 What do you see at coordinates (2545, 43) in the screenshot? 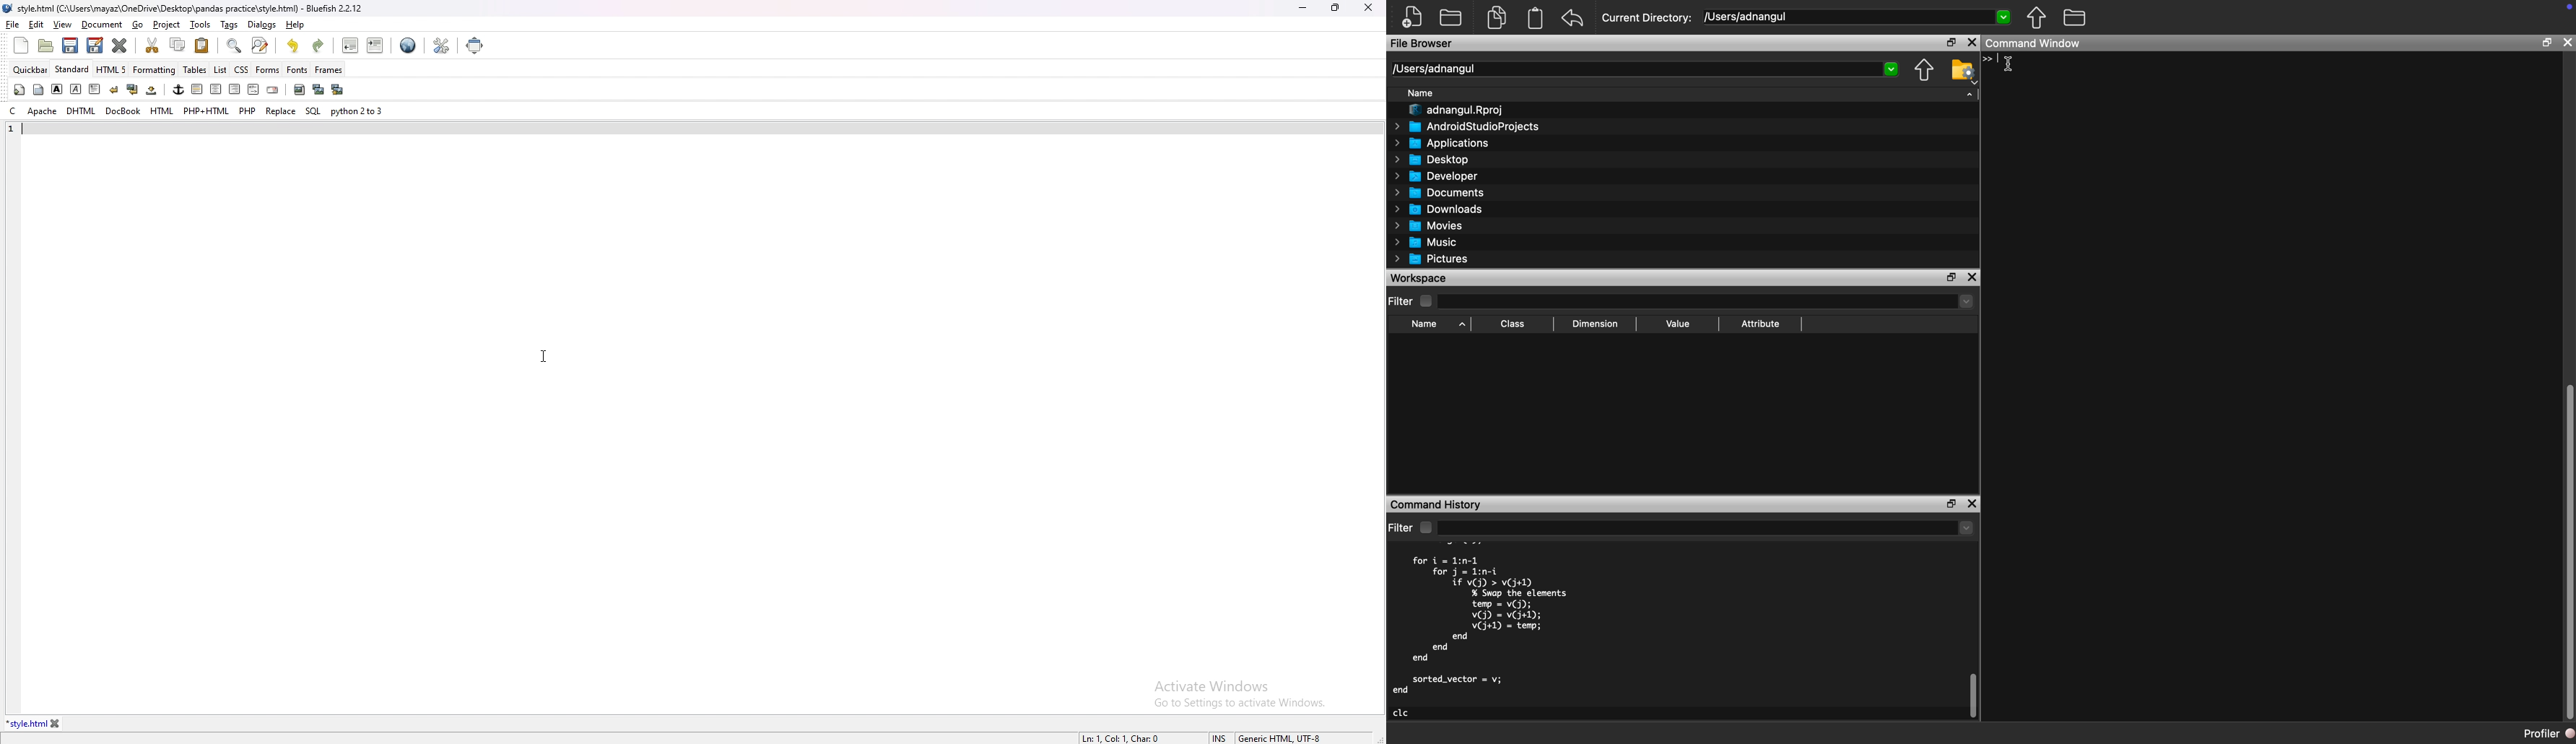
I see `Restore Down` at bounding box center [2545, 43].